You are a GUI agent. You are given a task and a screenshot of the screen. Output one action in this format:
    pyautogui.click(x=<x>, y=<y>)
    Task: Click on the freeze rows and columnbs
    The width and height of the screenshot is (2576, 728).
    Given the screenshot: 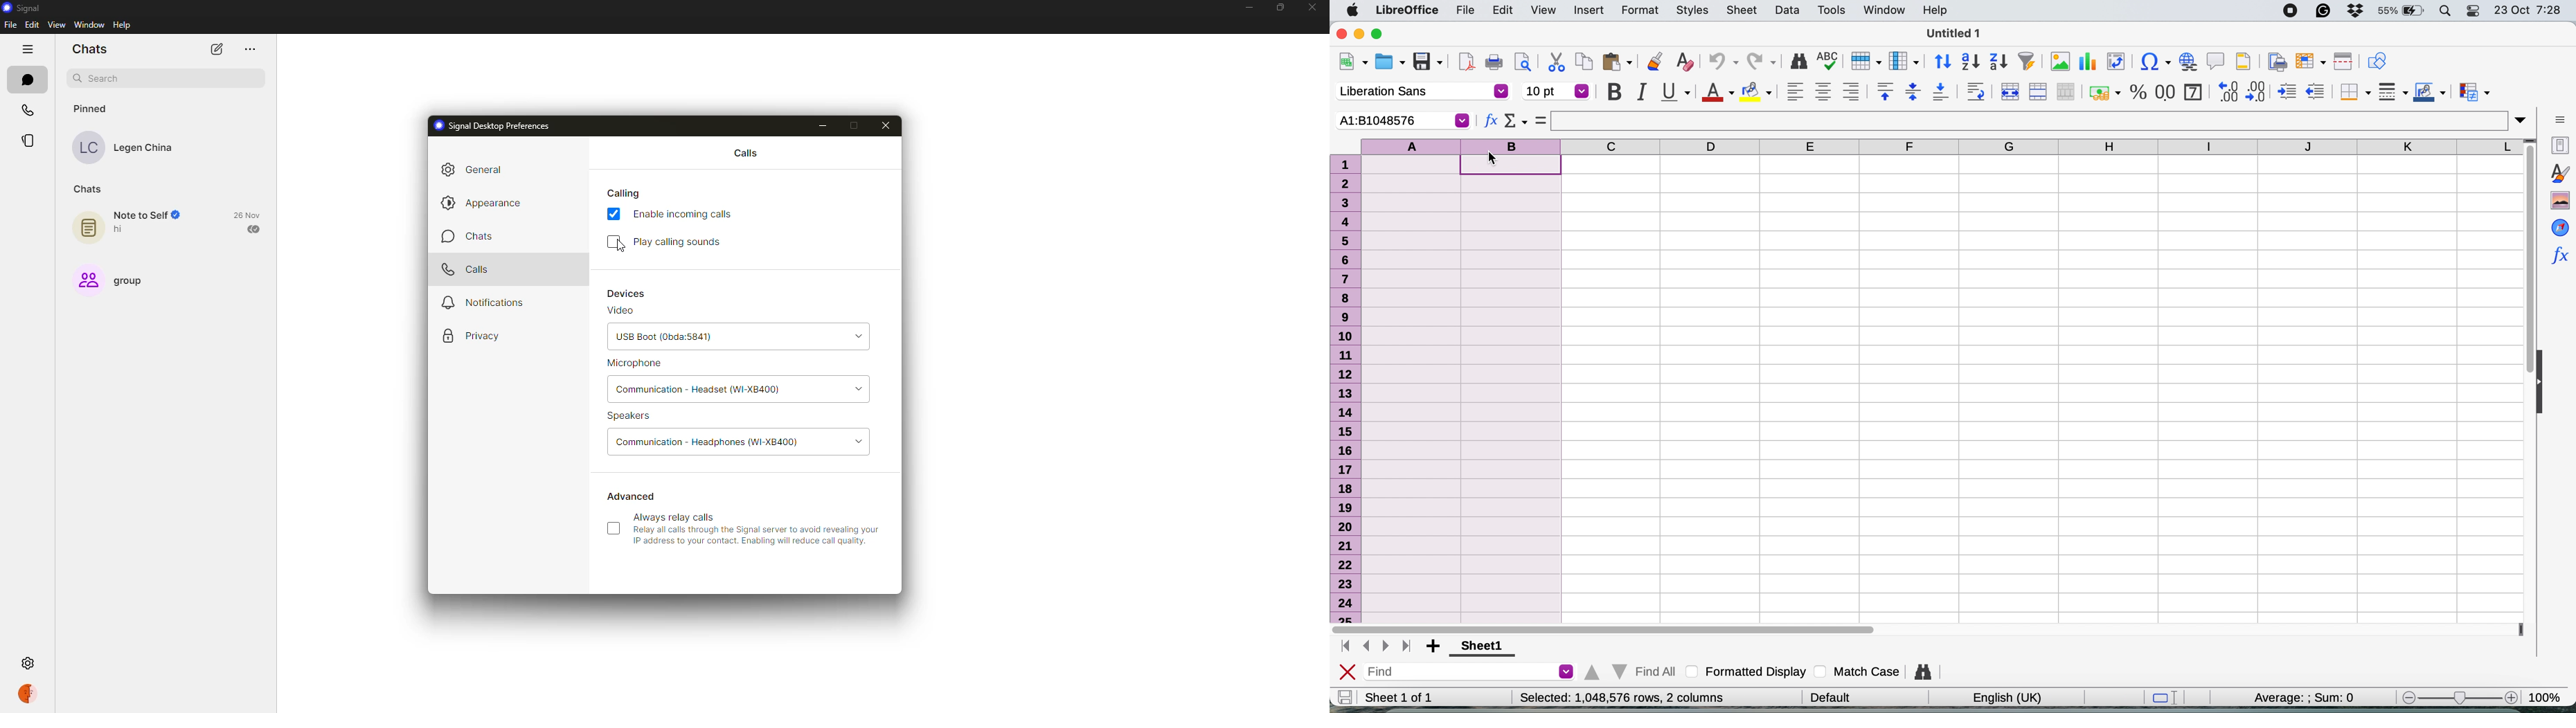 What is the action you would take?
    pyautogui.click(x=2312, y=61)
    